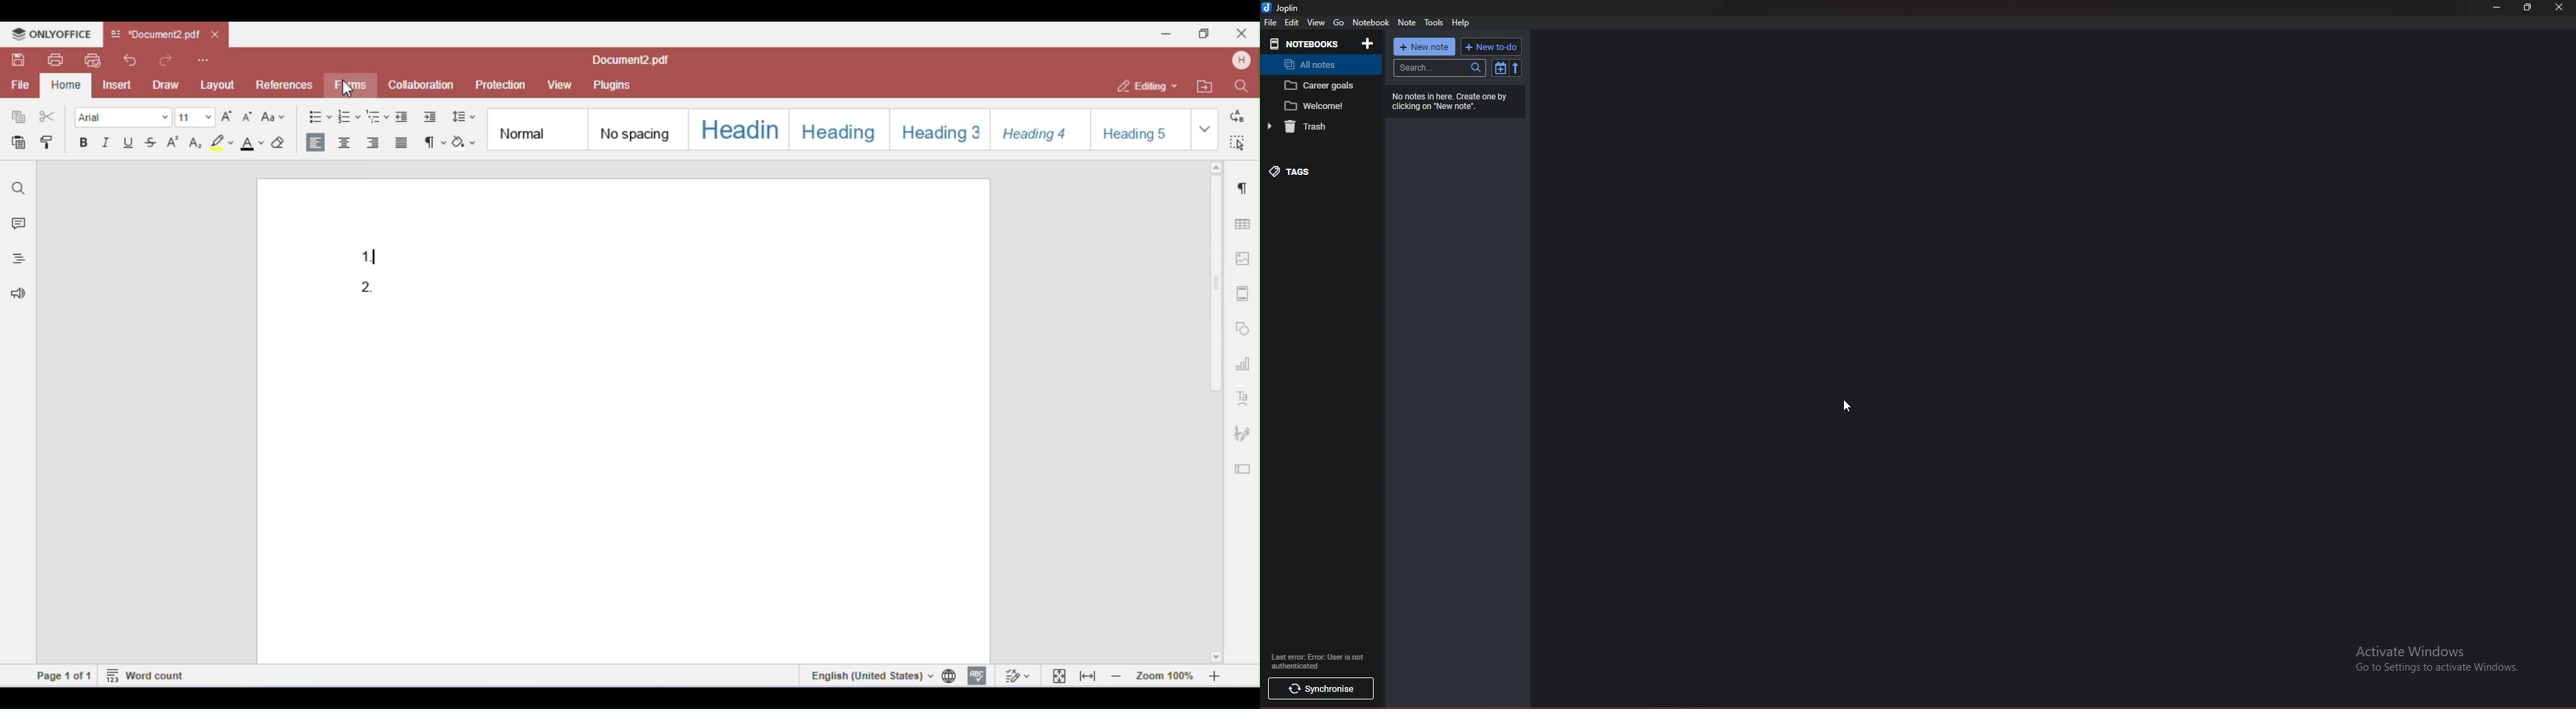 The width and height of the screenshot is (2576, 728). Describe the element at coordinates (1424, 47) in the screenshot. I see `new note` at that location.